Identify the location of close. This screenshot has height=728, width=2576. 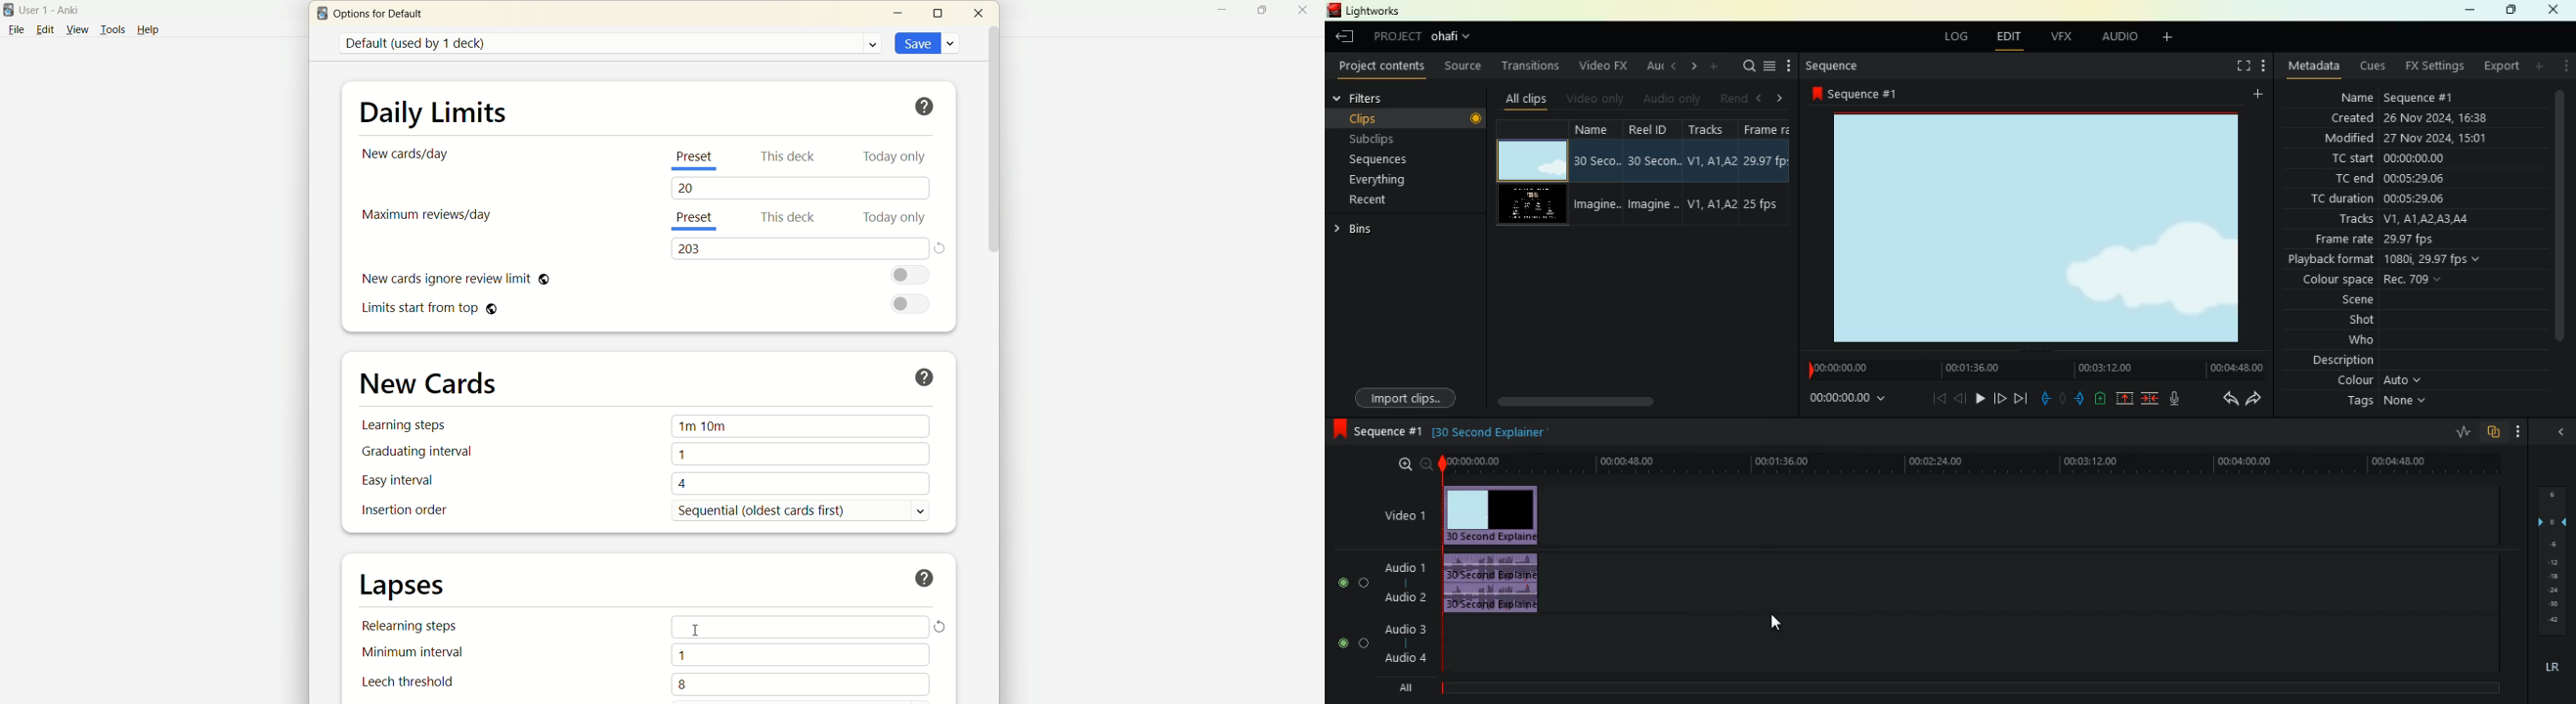
(2558, 433).